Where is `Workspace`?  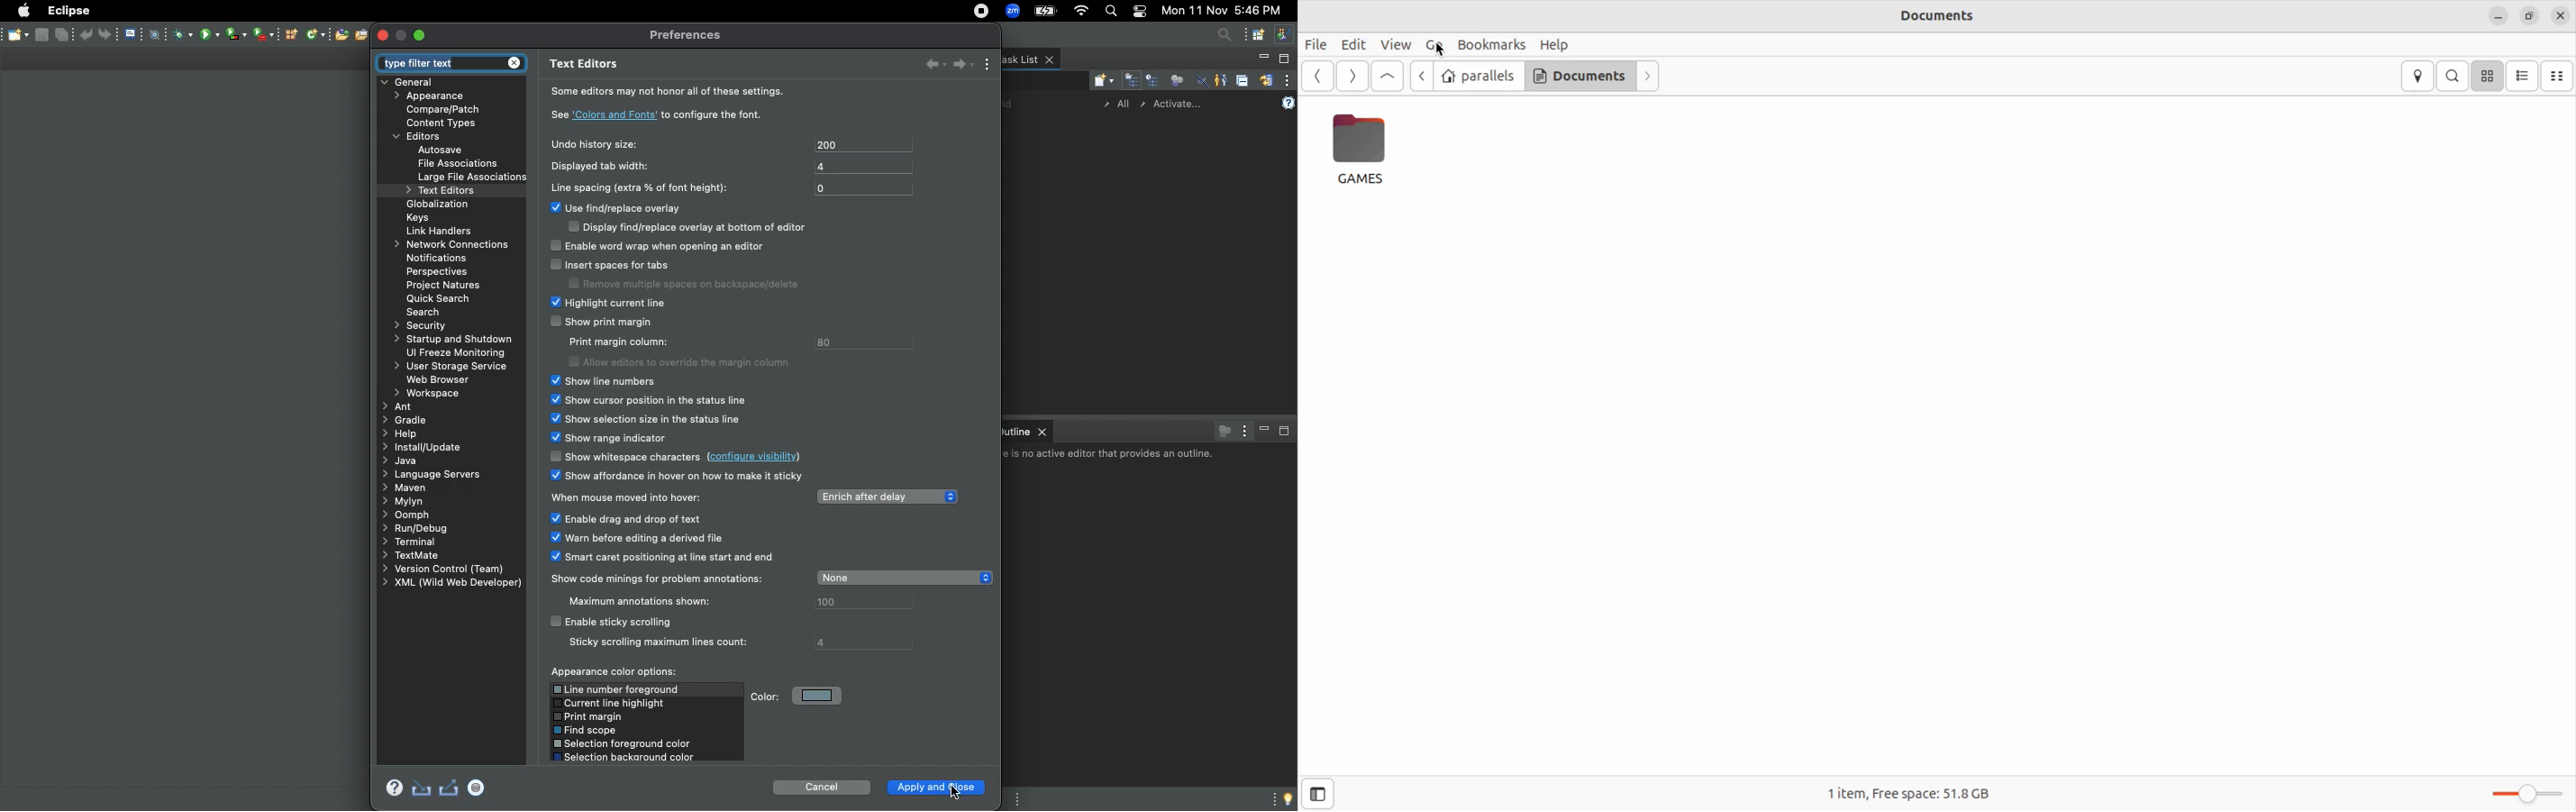
Workspace is located at coordinates (425, 392).